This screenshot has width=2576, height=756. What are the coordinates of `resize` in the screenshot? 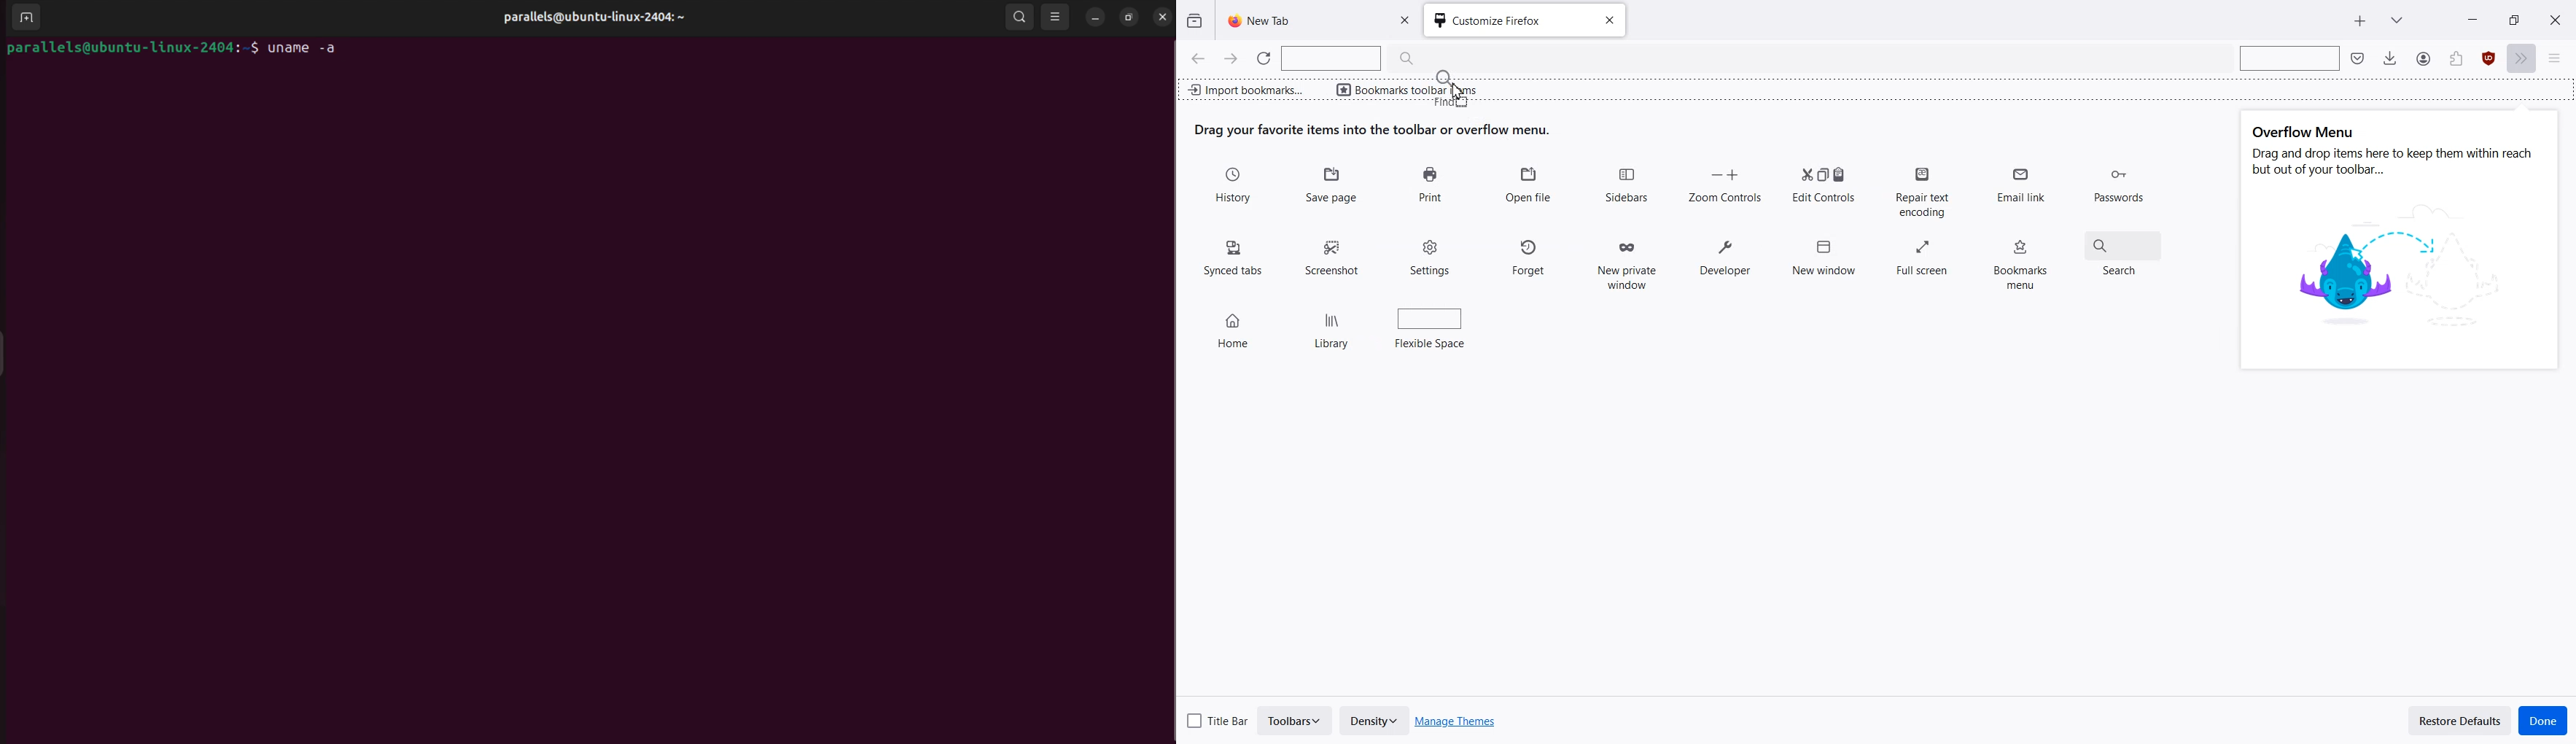 It's located at (1129, 16).